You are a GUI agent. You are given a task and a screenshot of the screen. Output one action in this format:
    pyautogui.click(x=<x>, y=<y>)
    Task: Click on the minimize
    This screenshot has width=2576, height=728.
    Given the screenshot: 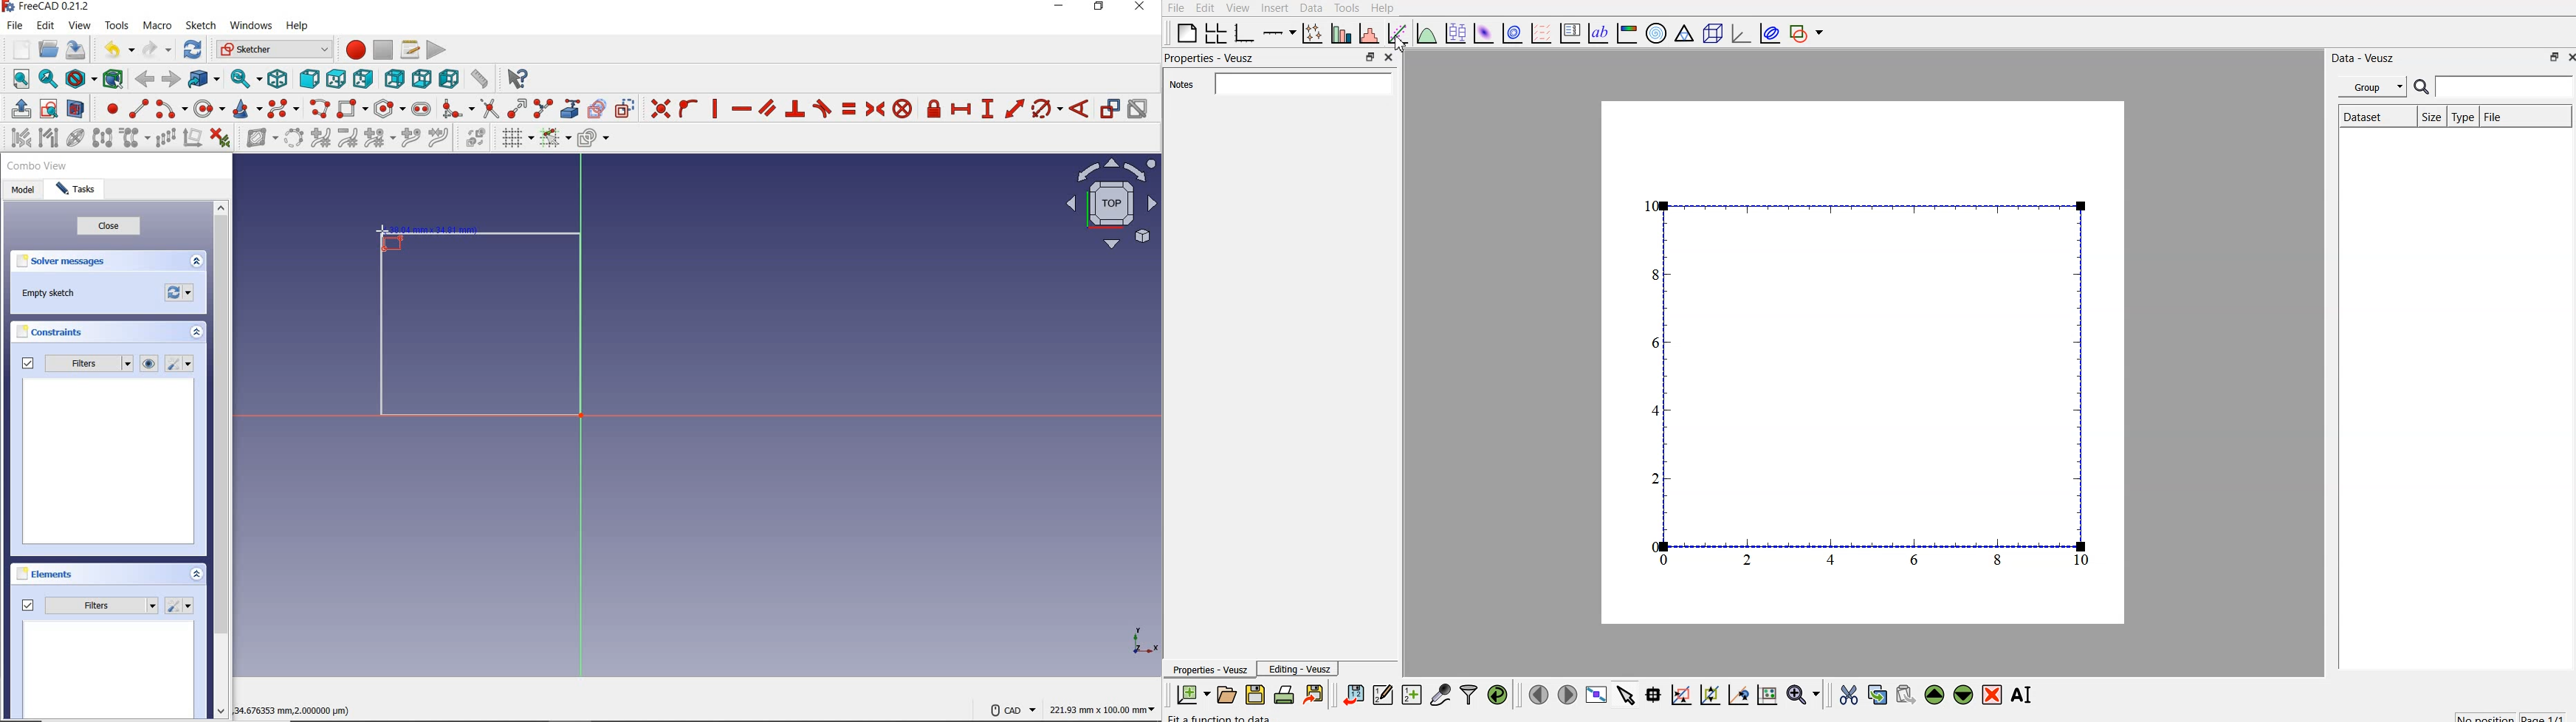 What is the action you would take?
    pyautogui.click(x=1060, y=9)
    